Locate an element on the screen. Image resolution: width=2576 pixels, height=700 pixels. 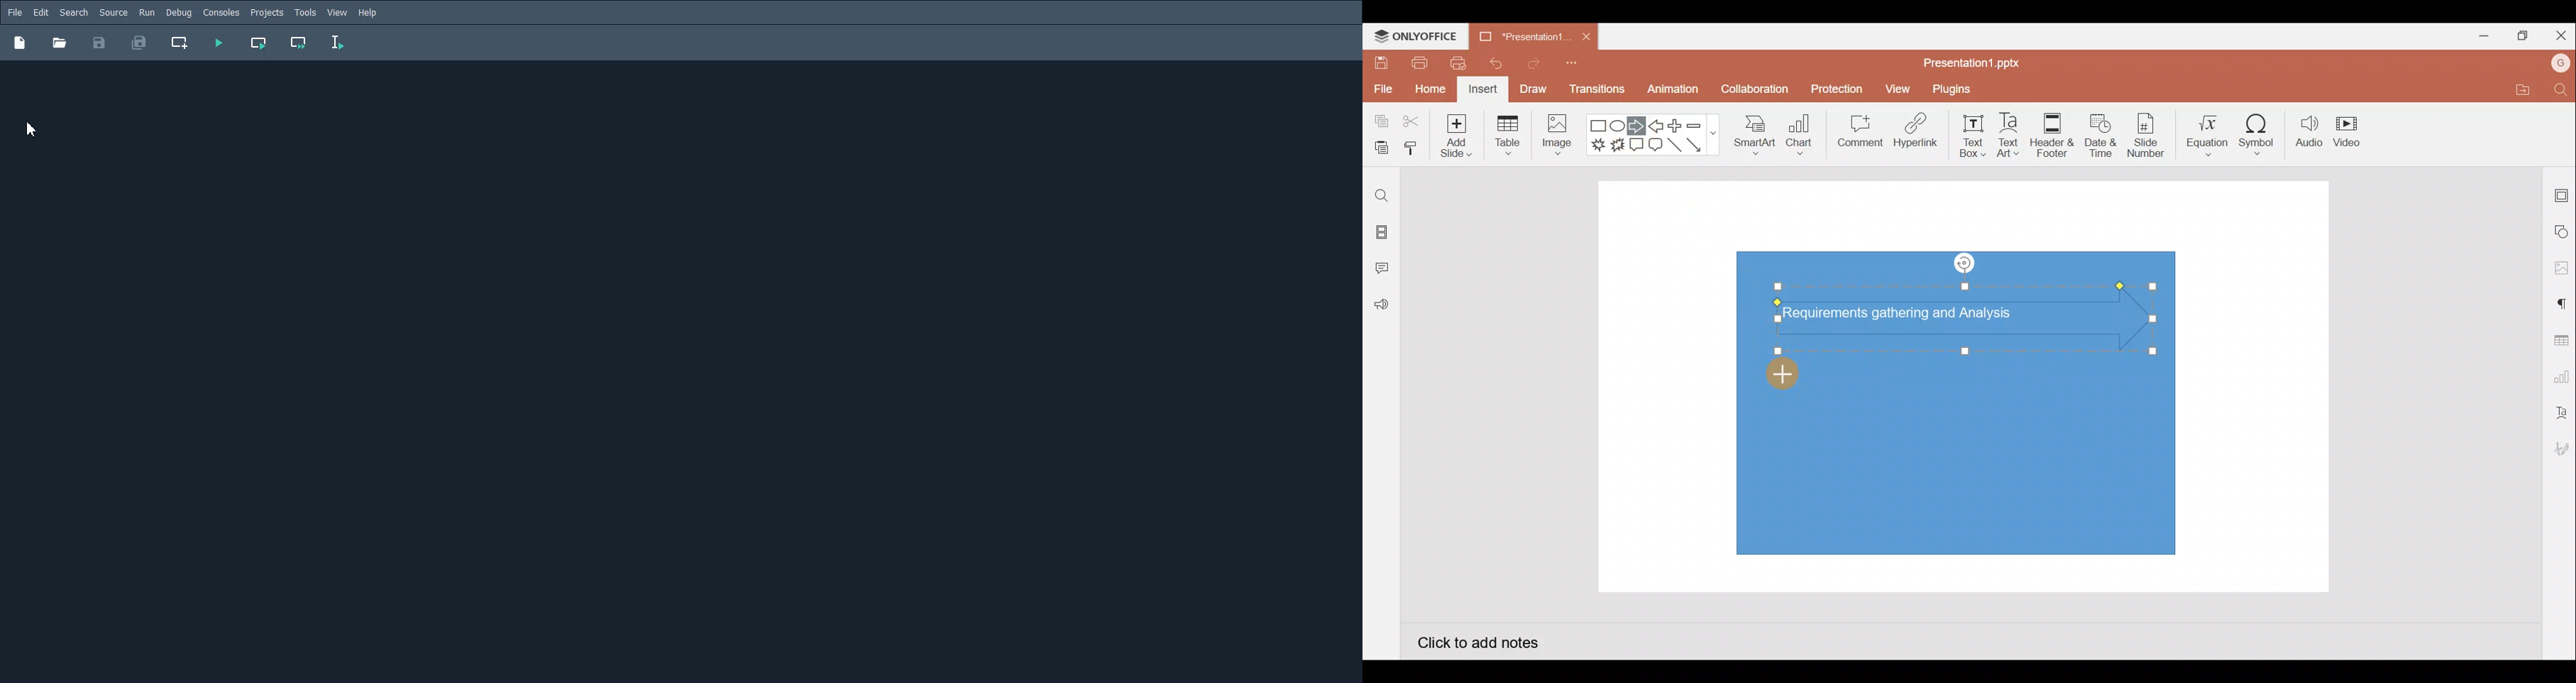
File is located at coordinates (1381, 87).